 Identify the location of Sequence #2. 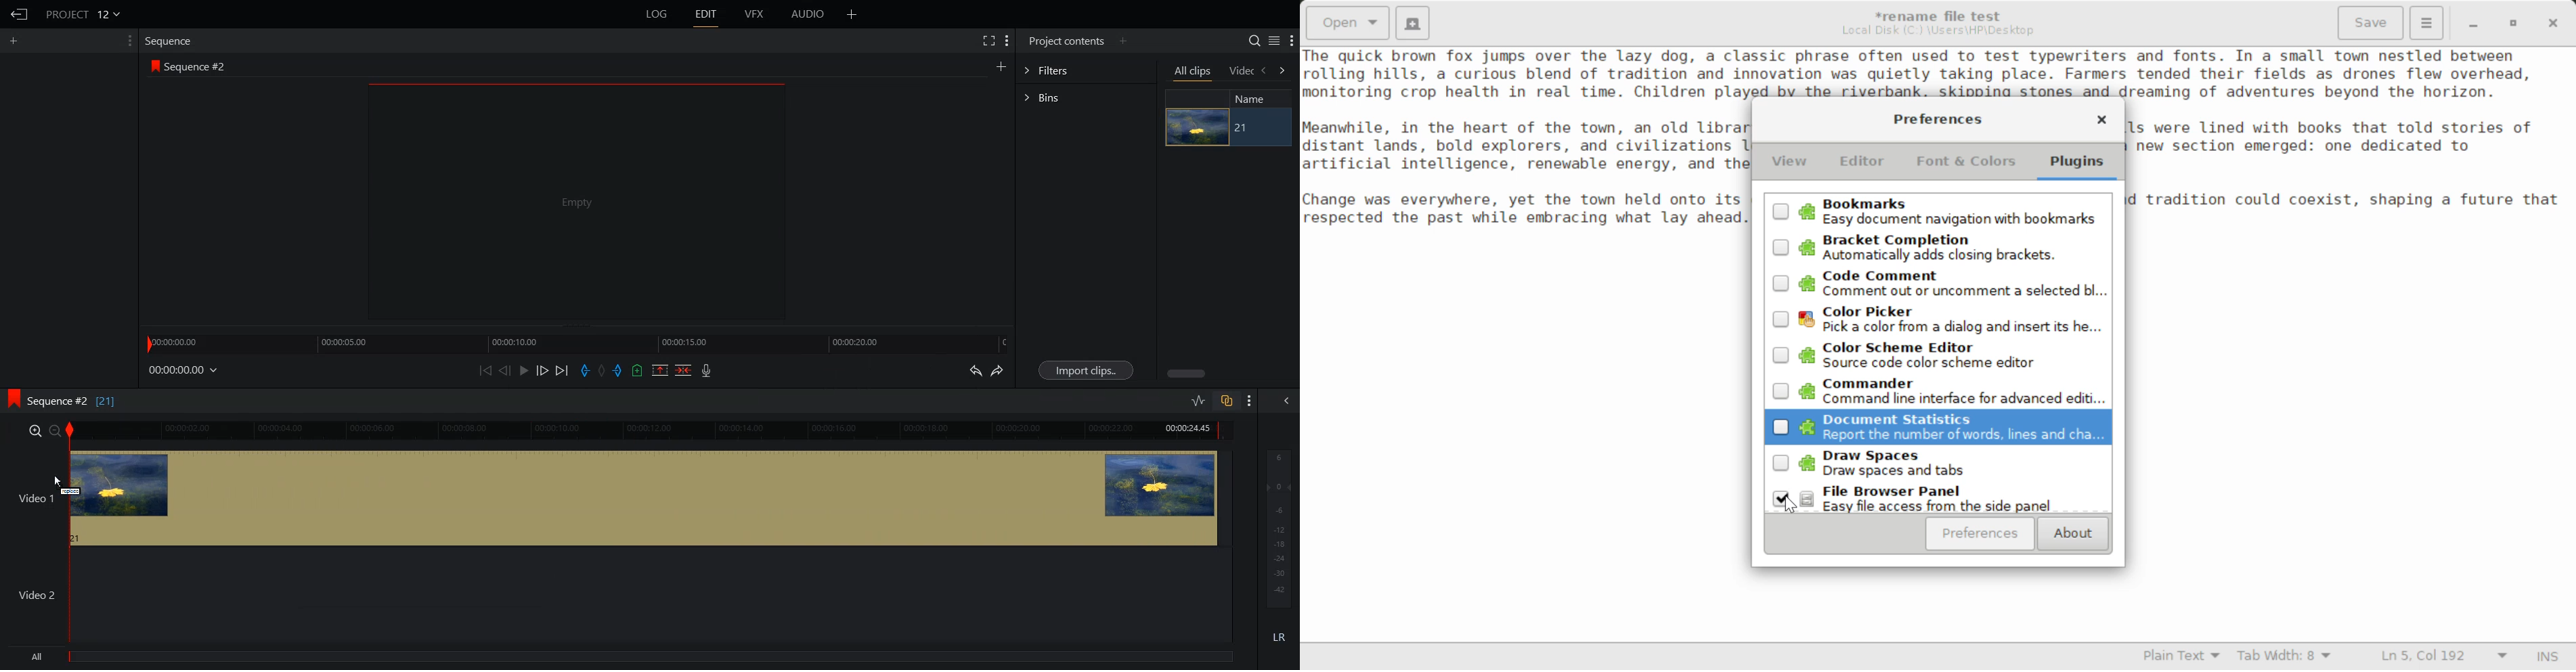
(199, 66).